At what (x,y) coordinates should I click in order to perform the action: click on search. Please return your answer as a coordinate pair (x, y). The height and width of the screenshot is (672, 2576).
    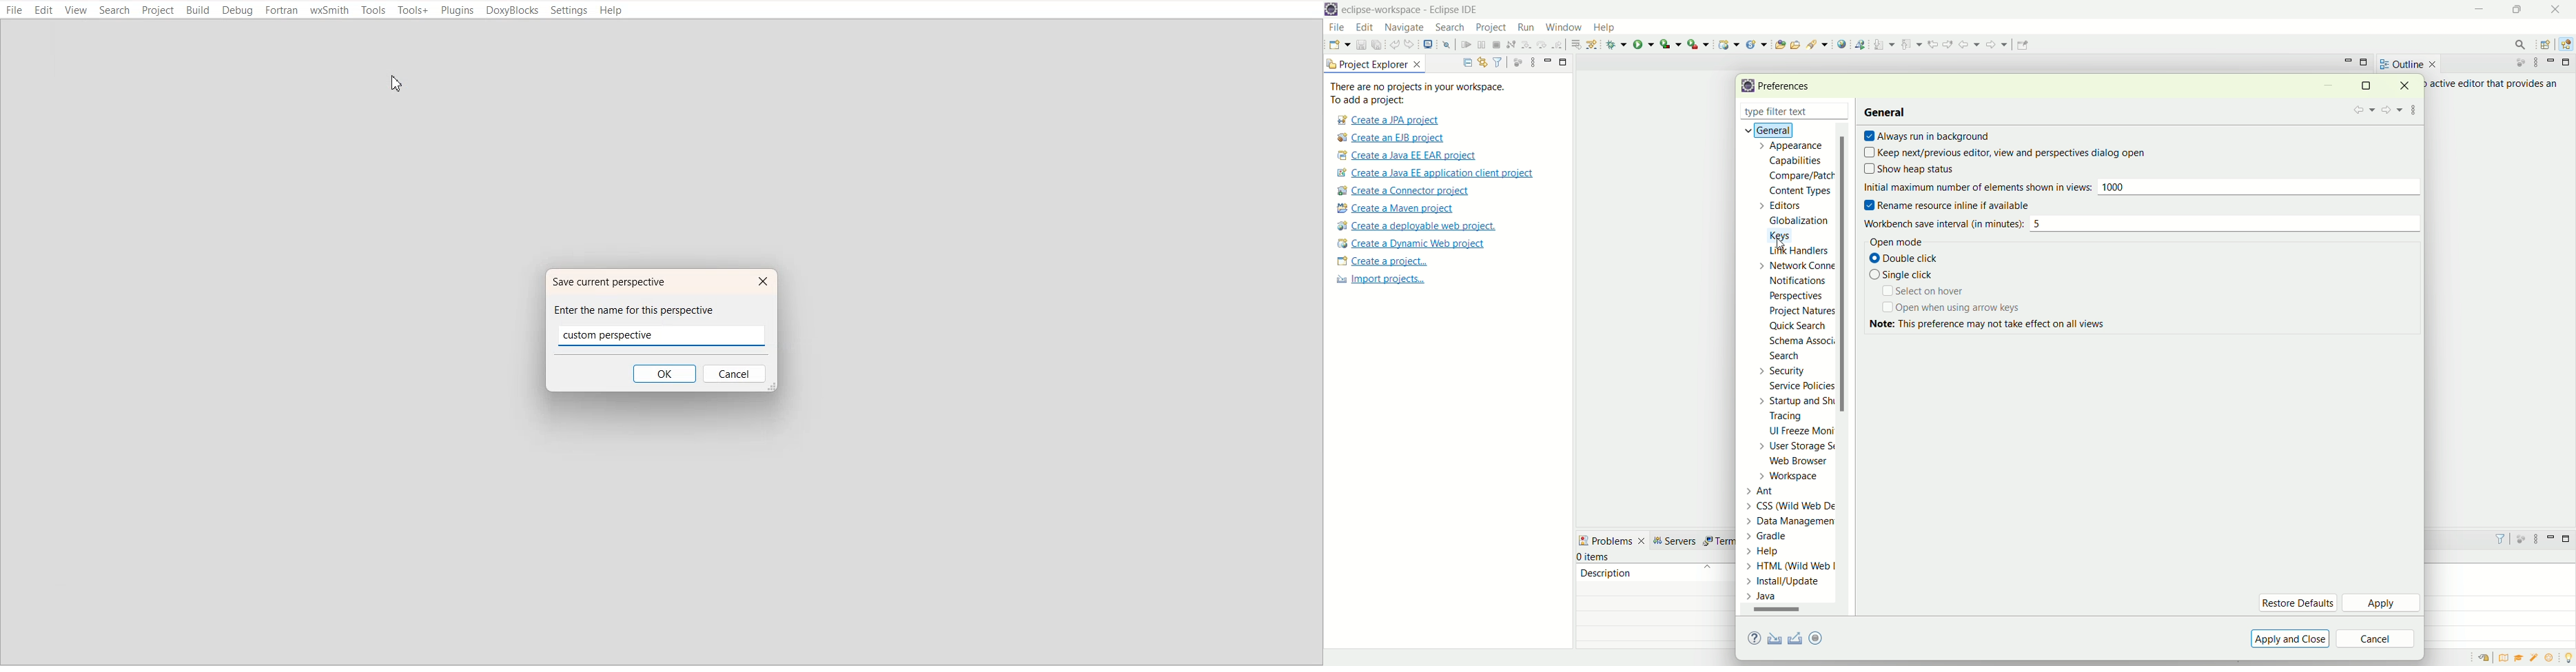
    Looking at the image, I should click on (2516, 44).